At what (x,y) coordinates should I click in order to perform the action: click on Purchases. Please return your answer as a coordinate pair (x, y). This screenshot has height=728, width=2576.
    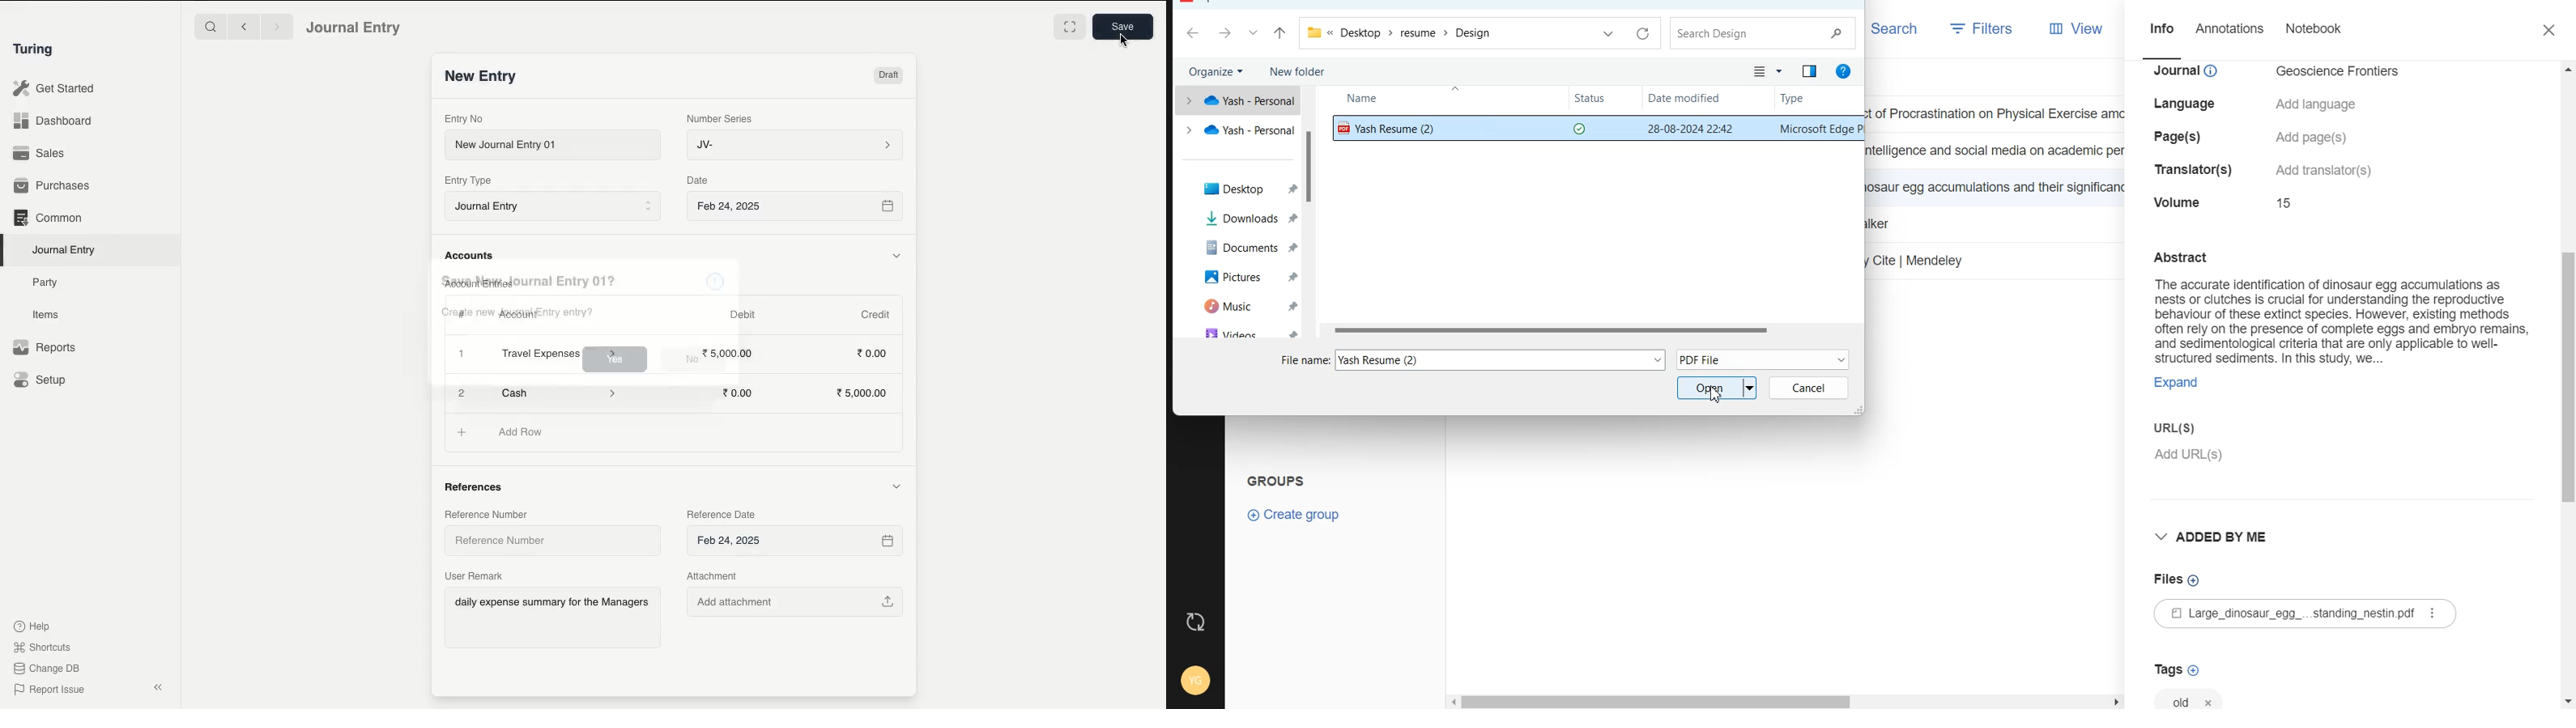
    Looking at the image, I should click on (53, 187).